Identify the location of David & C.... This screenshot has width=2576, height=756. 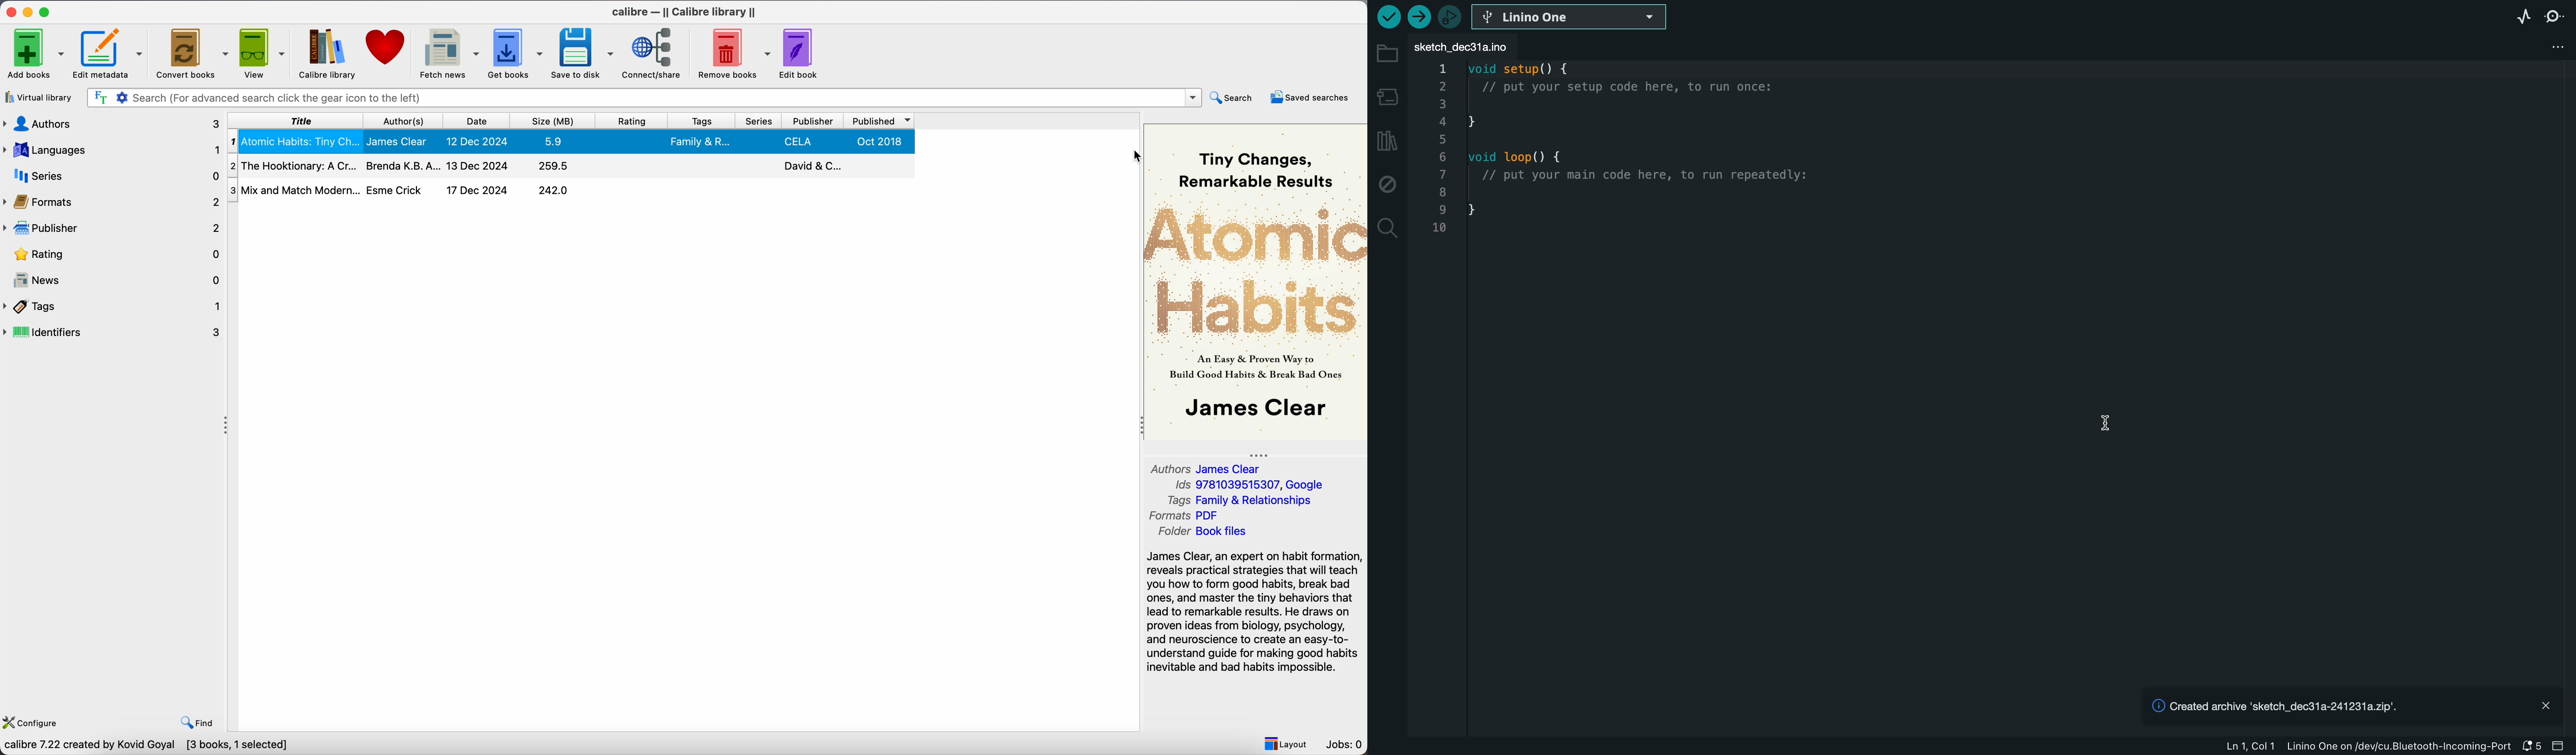
(811, 166).